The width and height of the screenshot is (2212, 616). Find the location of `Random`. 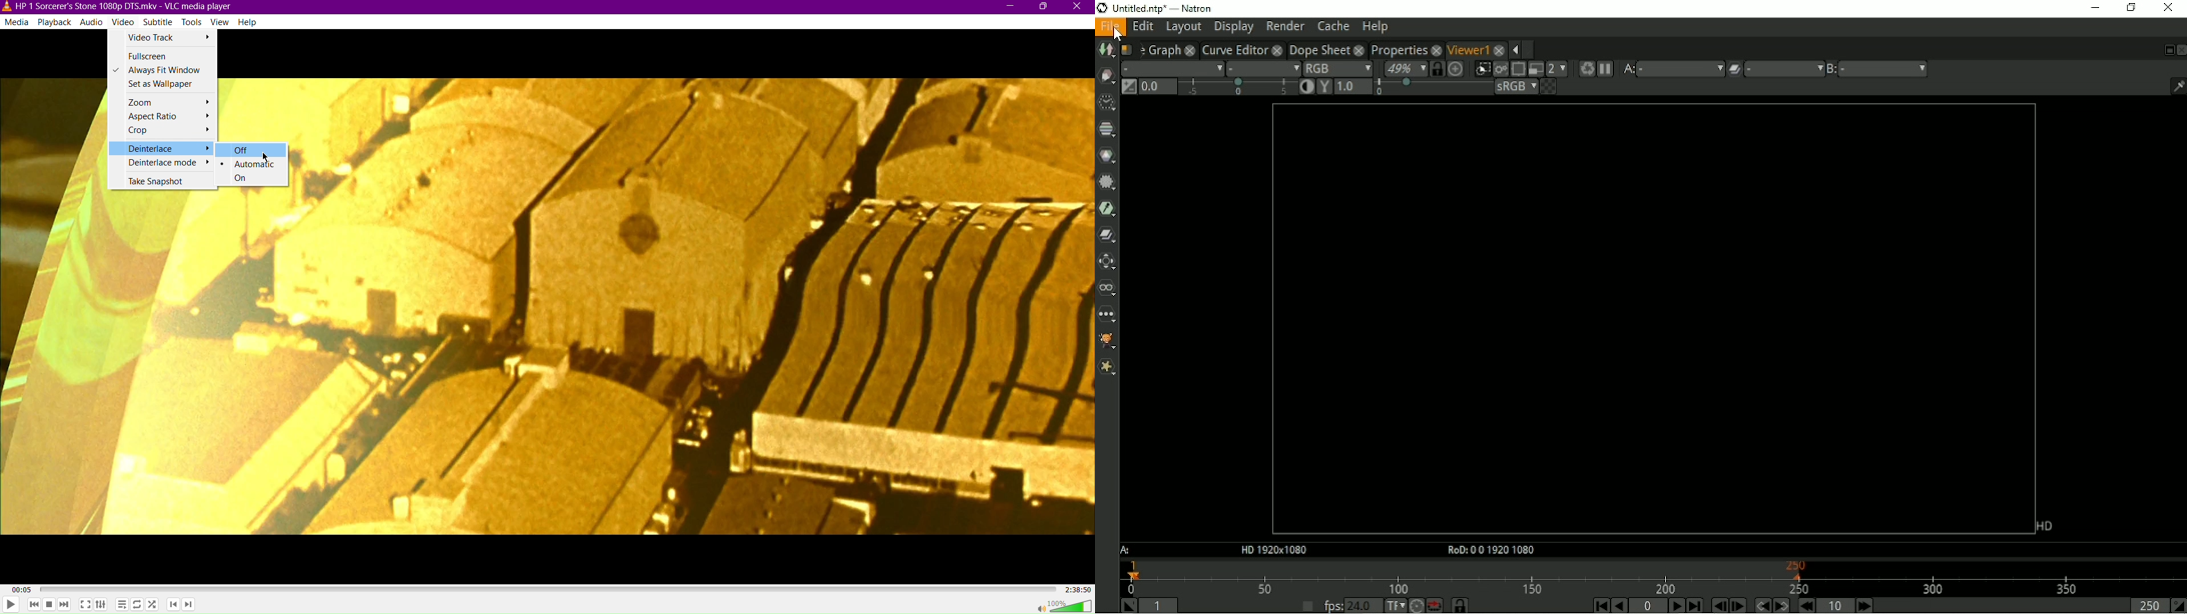

Random is located at coordinates (152, 605).